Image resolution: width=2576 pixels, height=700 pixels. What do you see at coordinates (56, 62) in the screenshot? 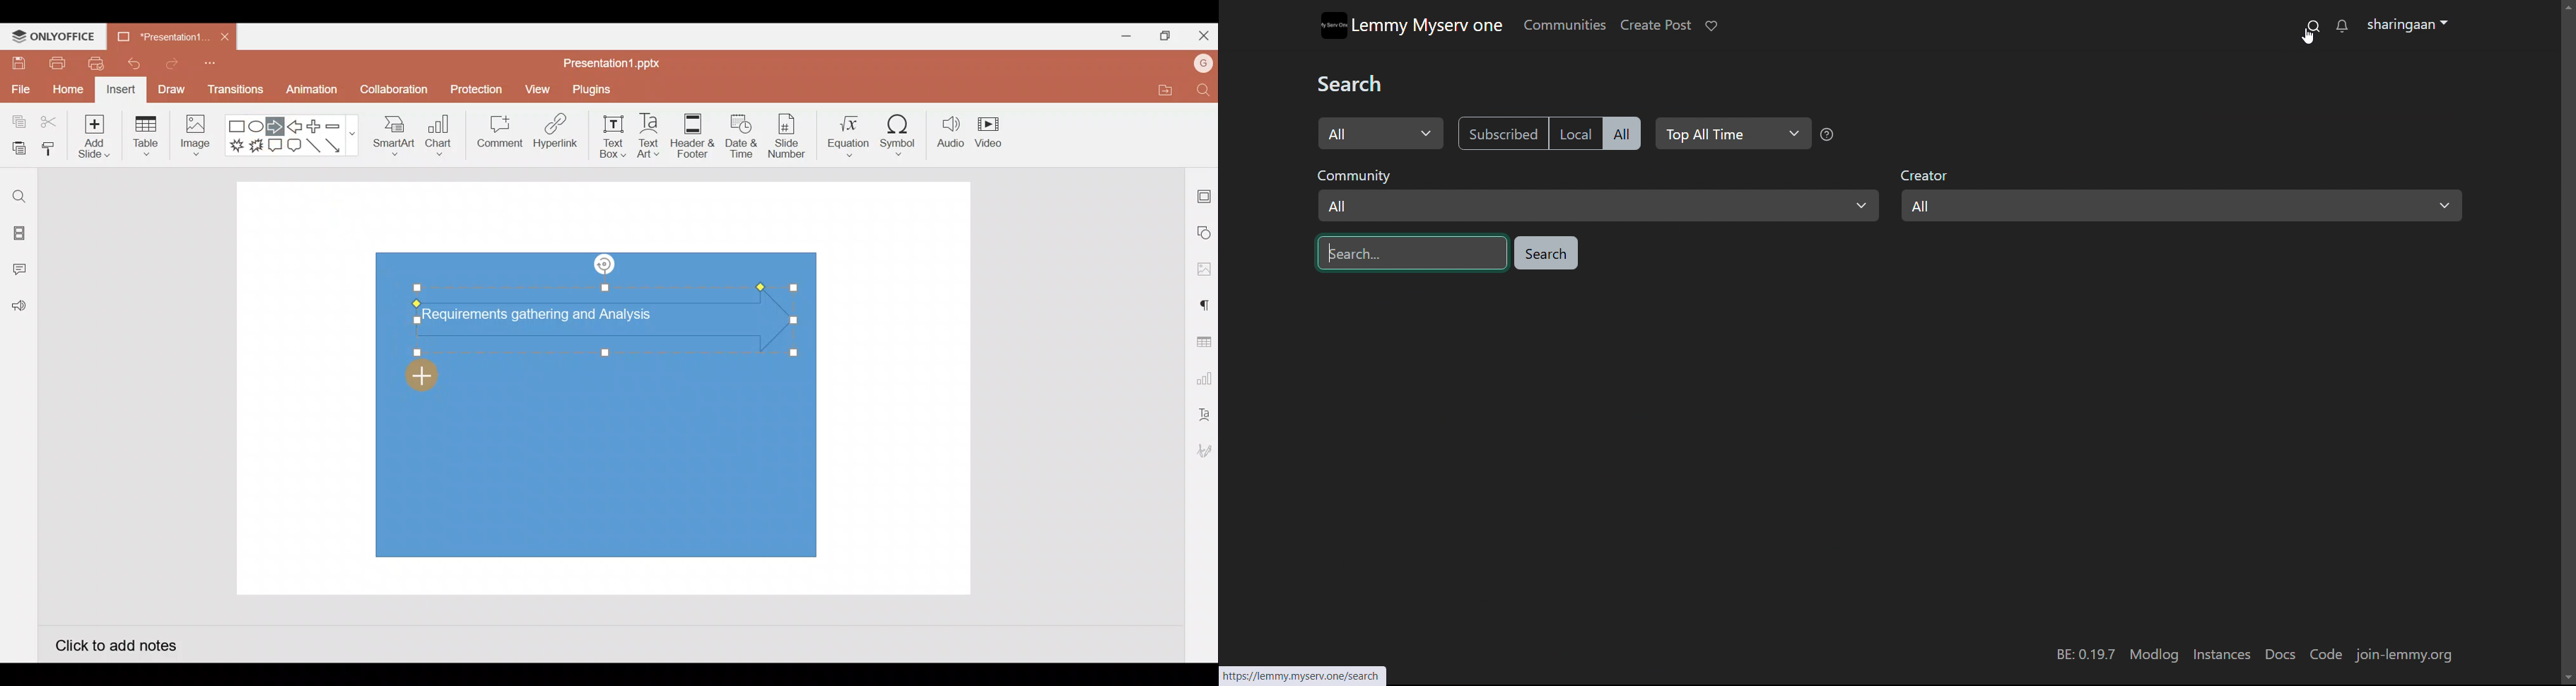
I see `Print file` at bounding box center [56, 62].